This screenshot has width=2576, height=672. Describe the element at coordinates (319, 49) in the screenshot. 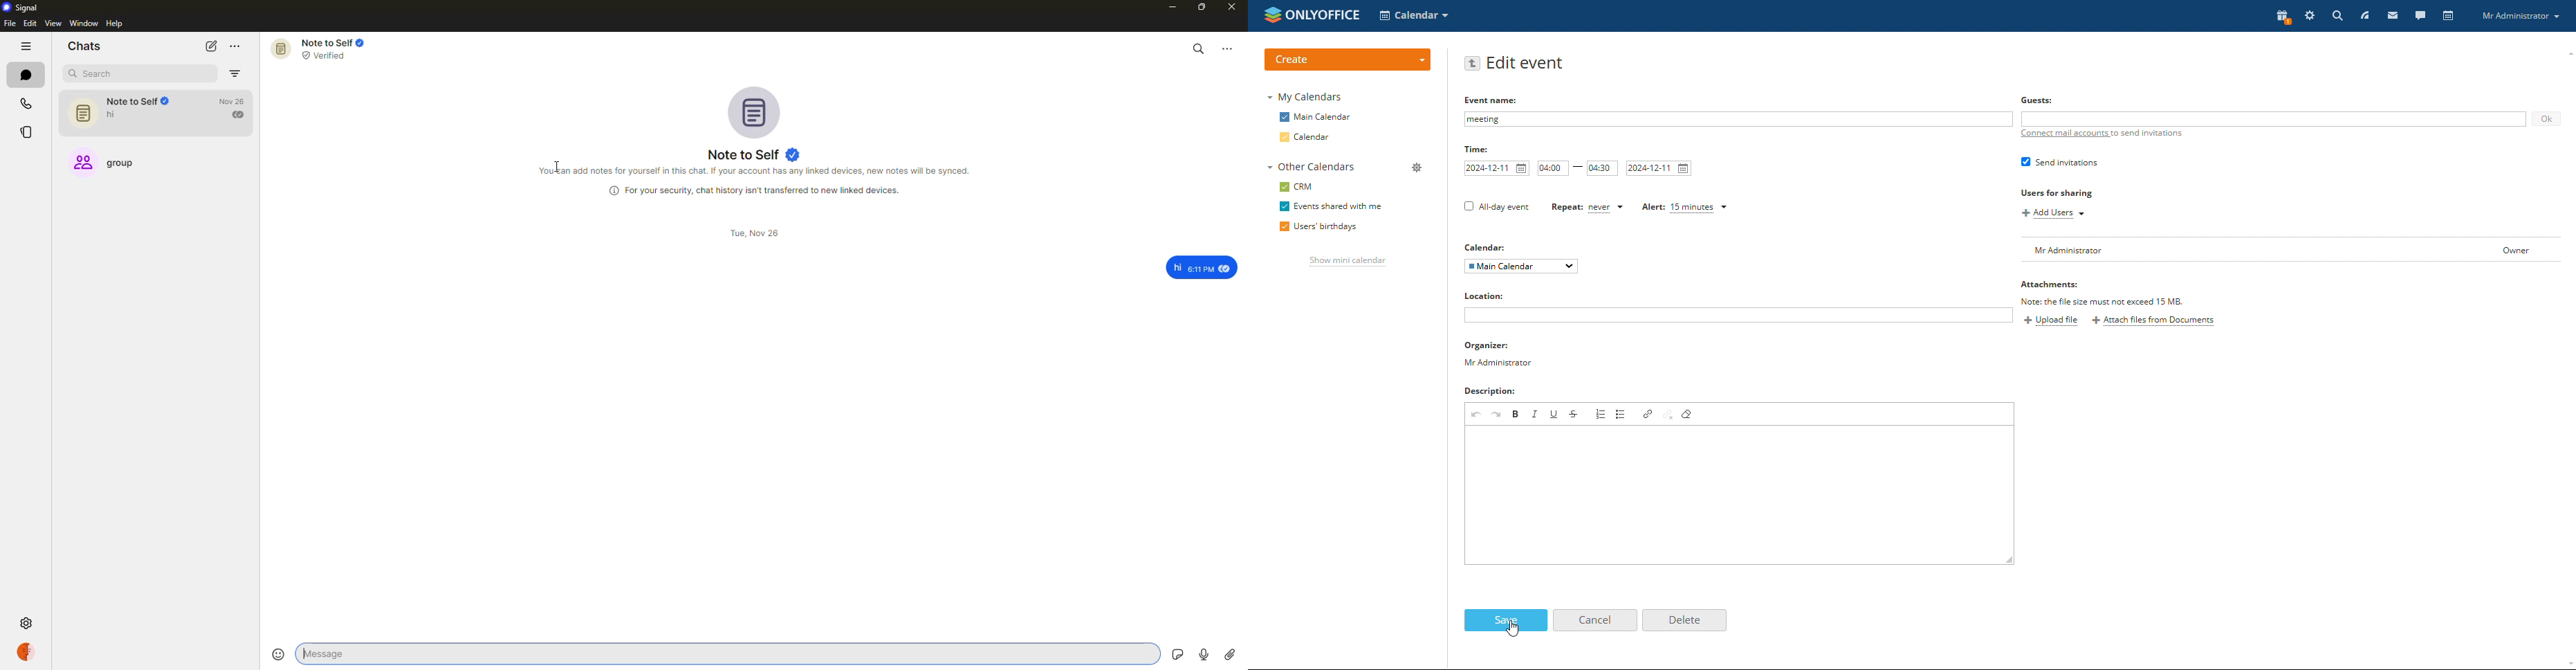

I see `note to self` at that location.